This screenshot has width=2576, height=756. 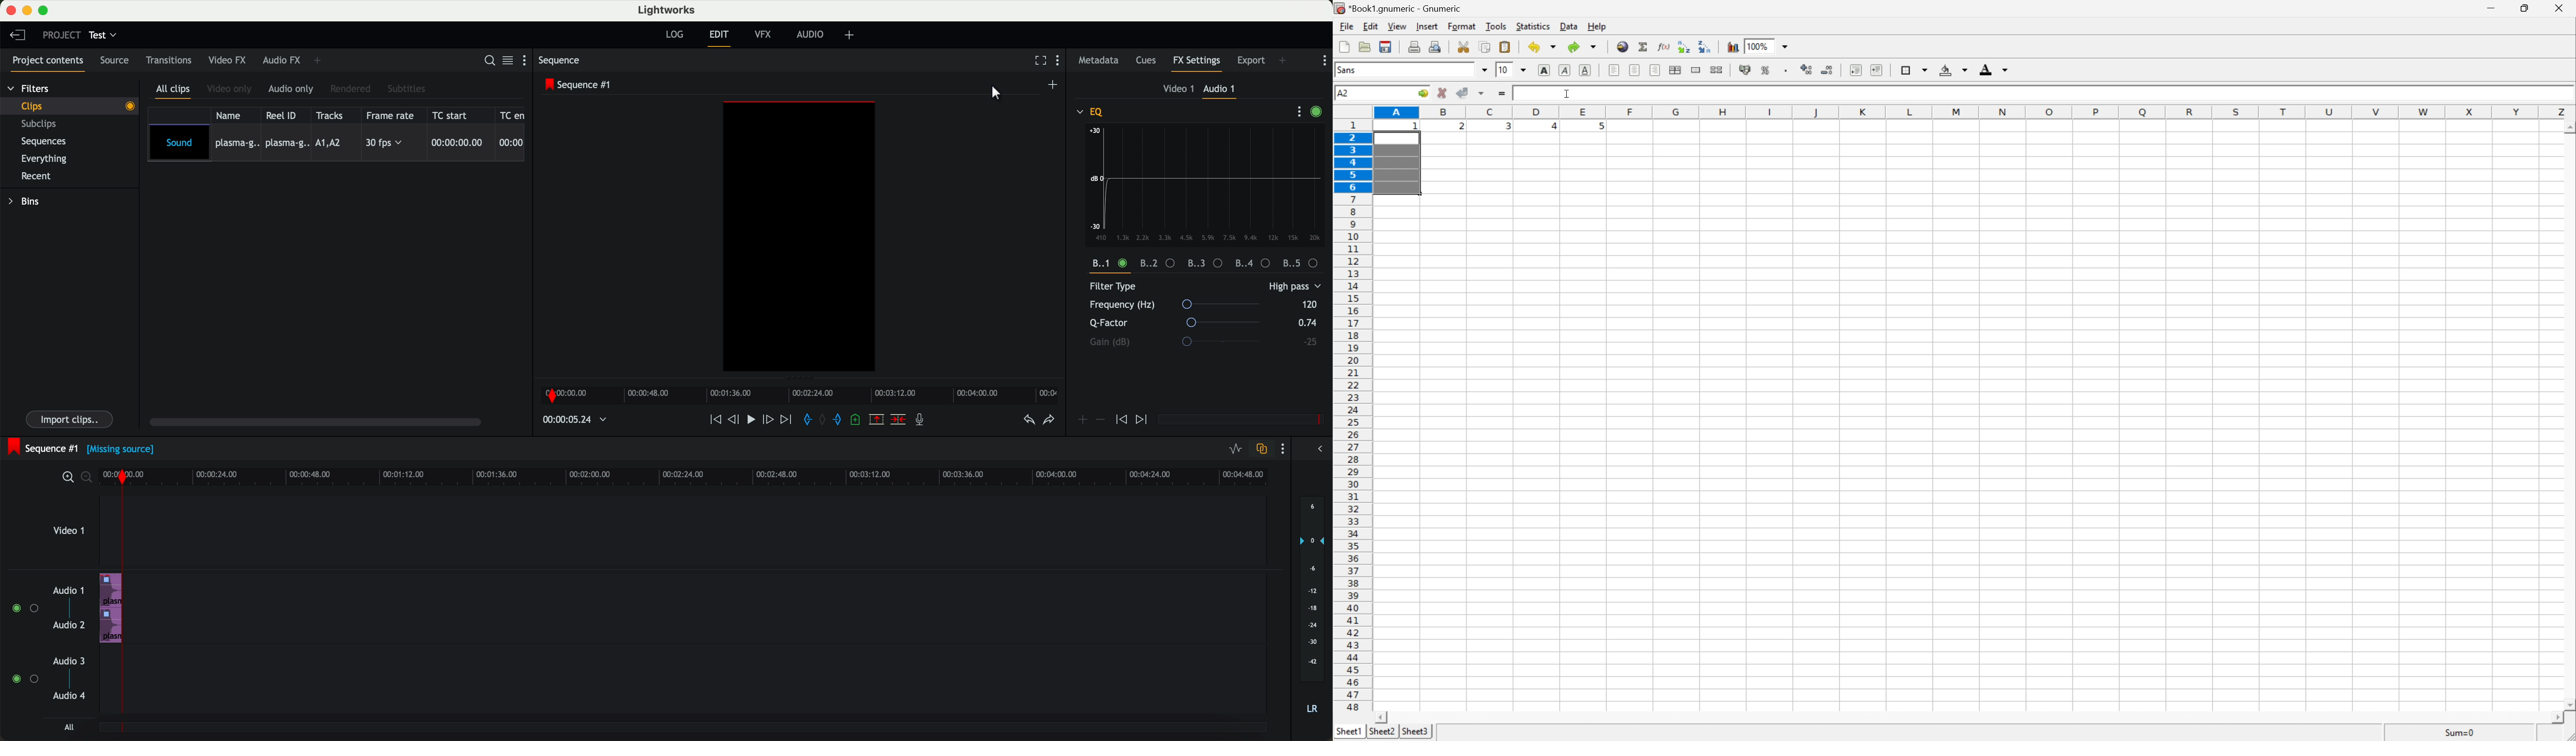 What do you see at coordinates (1310, 304) in the screenshot?
I see `120` at bounding box center [1310, 304].